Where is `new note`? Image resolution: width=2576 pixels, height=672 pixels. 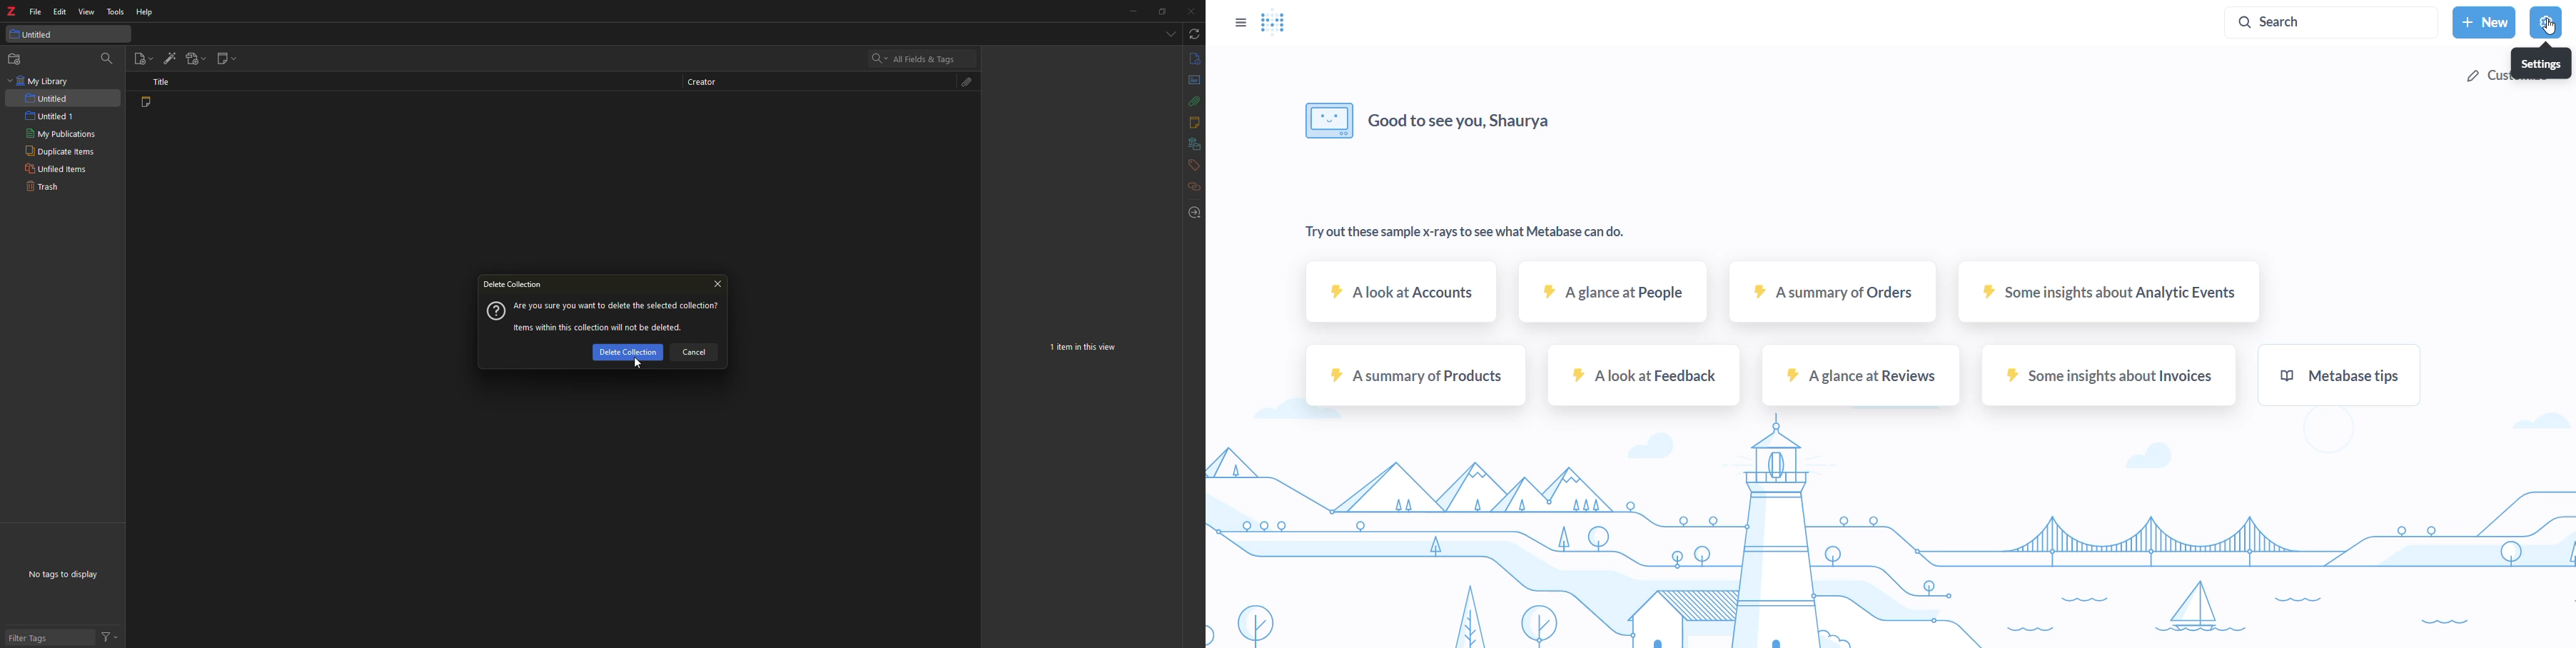 new note is located at coordinates (227, 58).